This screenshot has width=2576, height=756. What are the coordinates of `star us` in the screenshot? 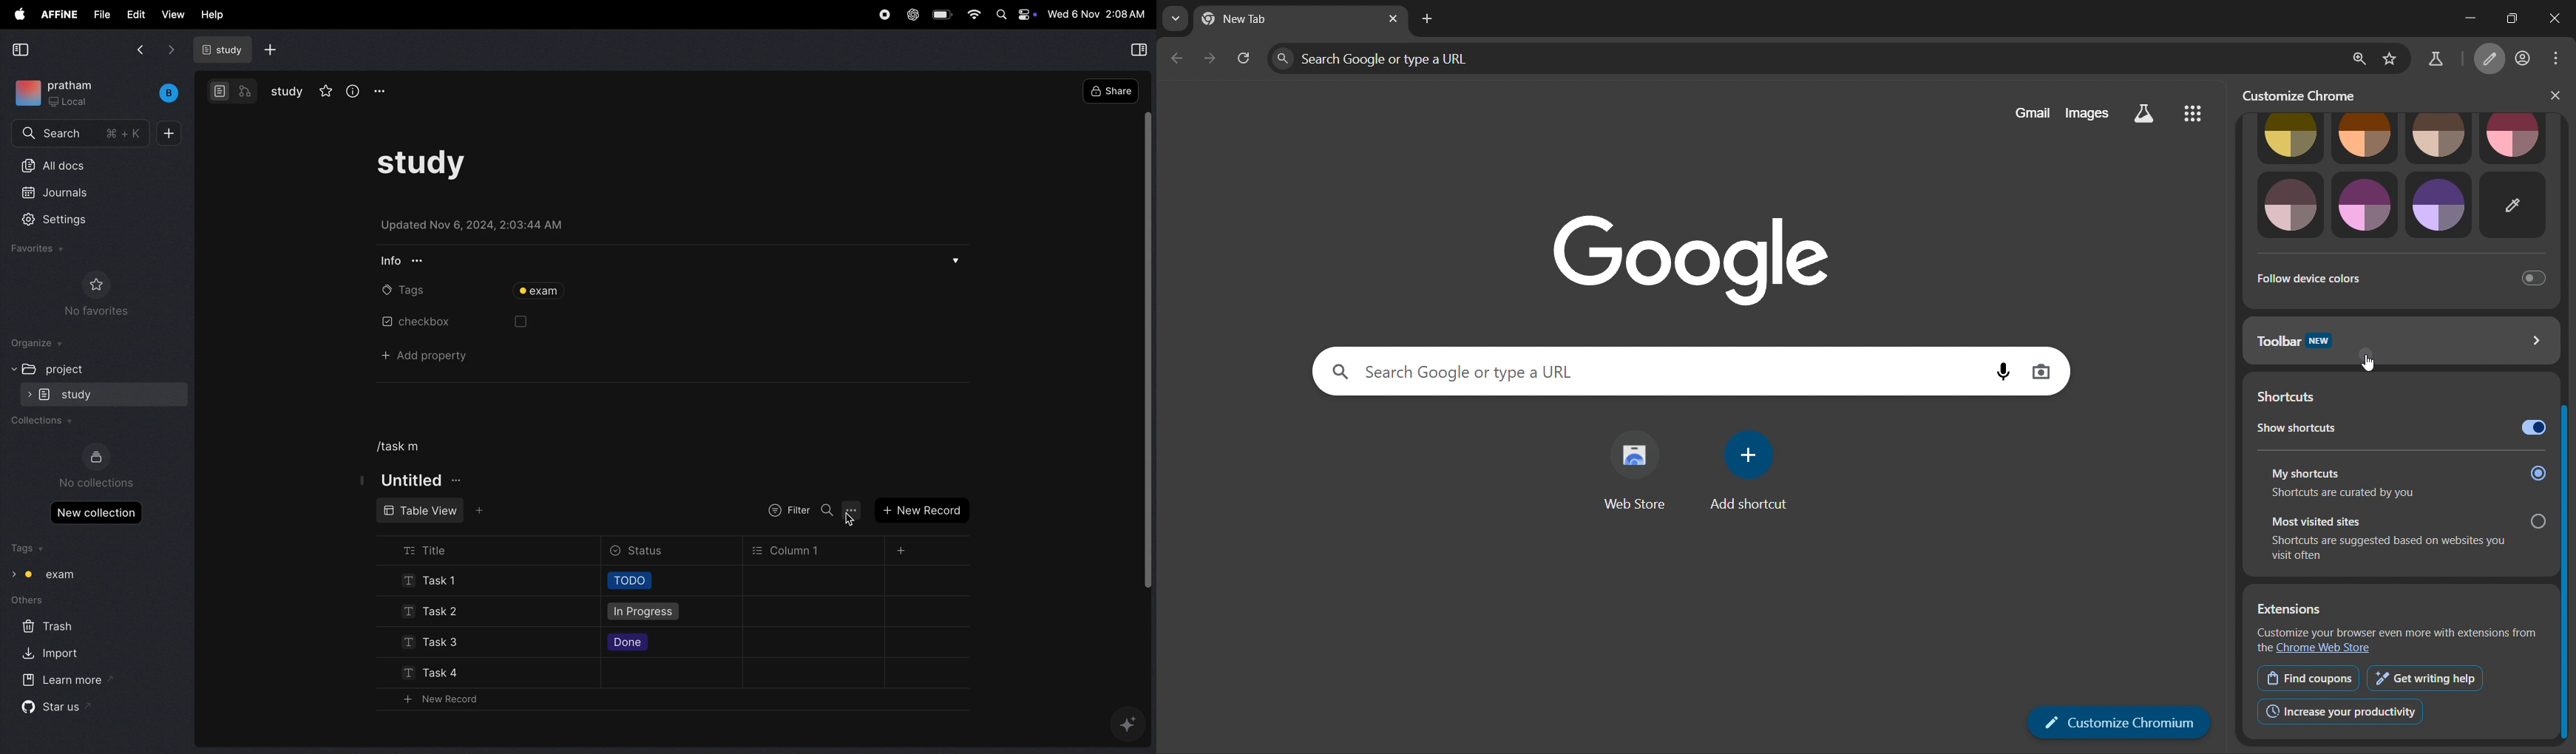 It's located at (60, 708).